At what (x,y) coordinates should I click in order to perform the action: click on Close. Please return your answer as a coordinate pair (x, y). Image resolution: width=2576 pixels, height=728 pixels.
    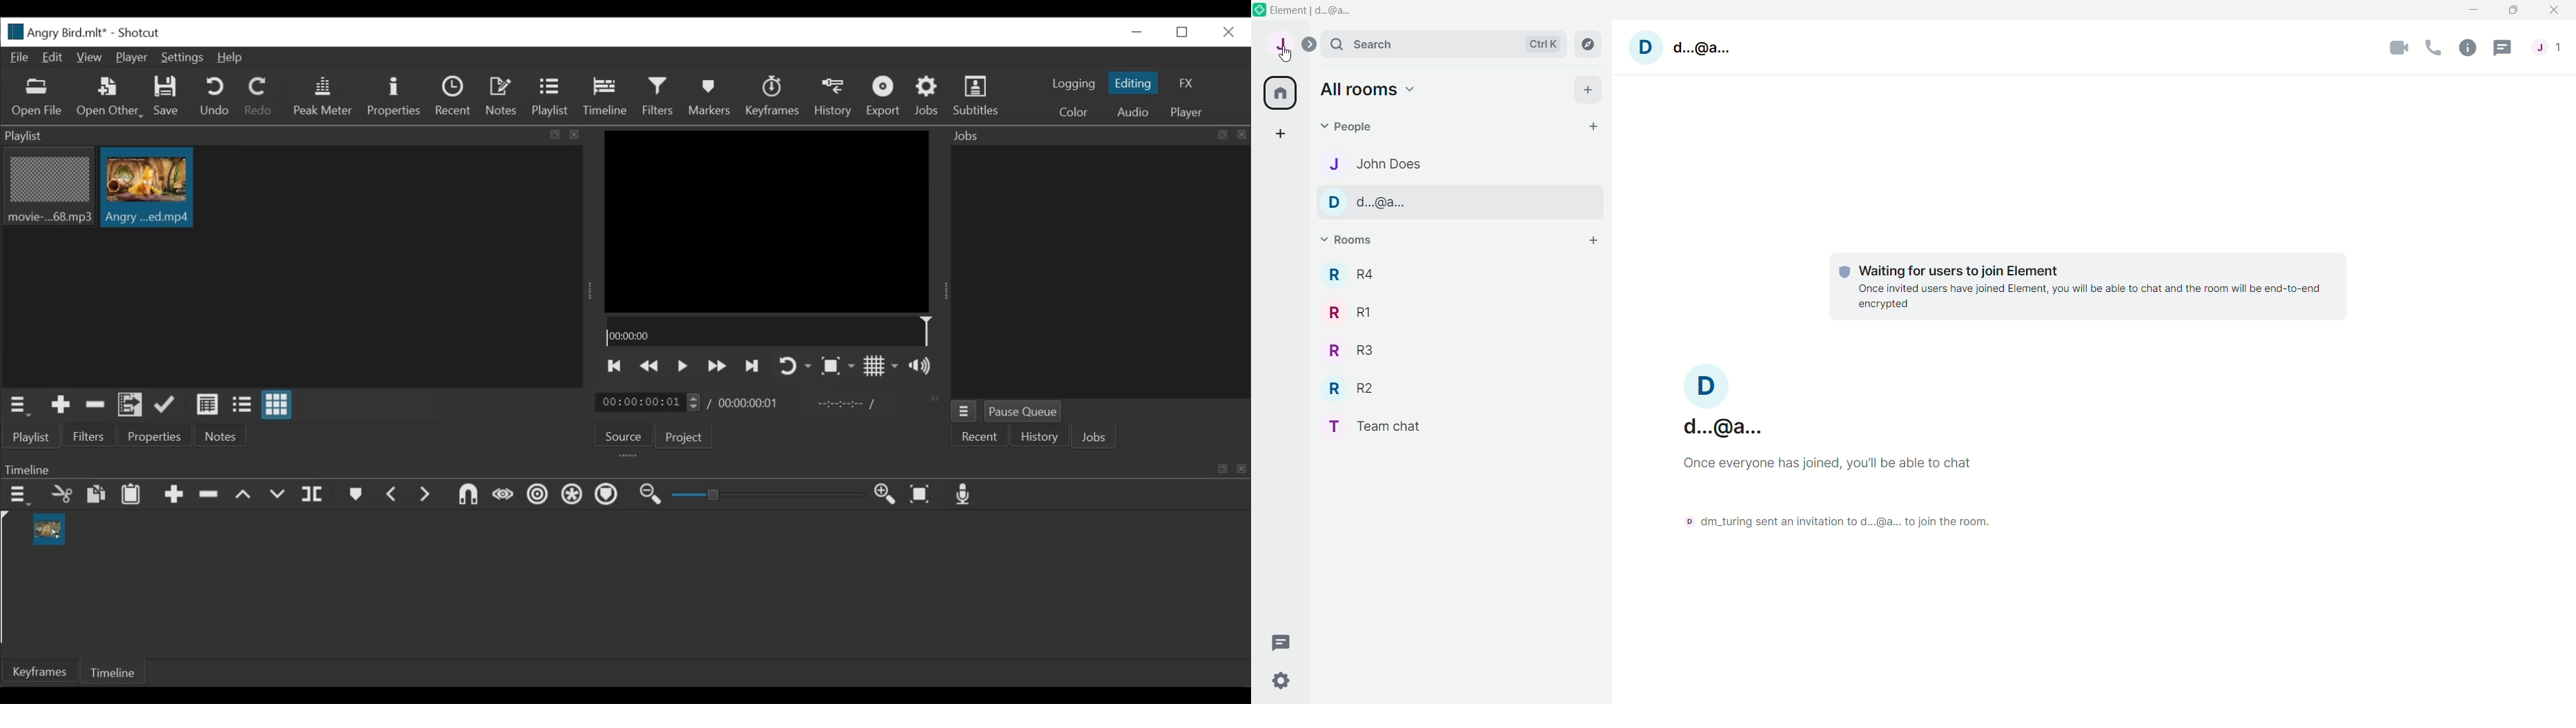
    Looking at the image, I should click on (1225, 31).